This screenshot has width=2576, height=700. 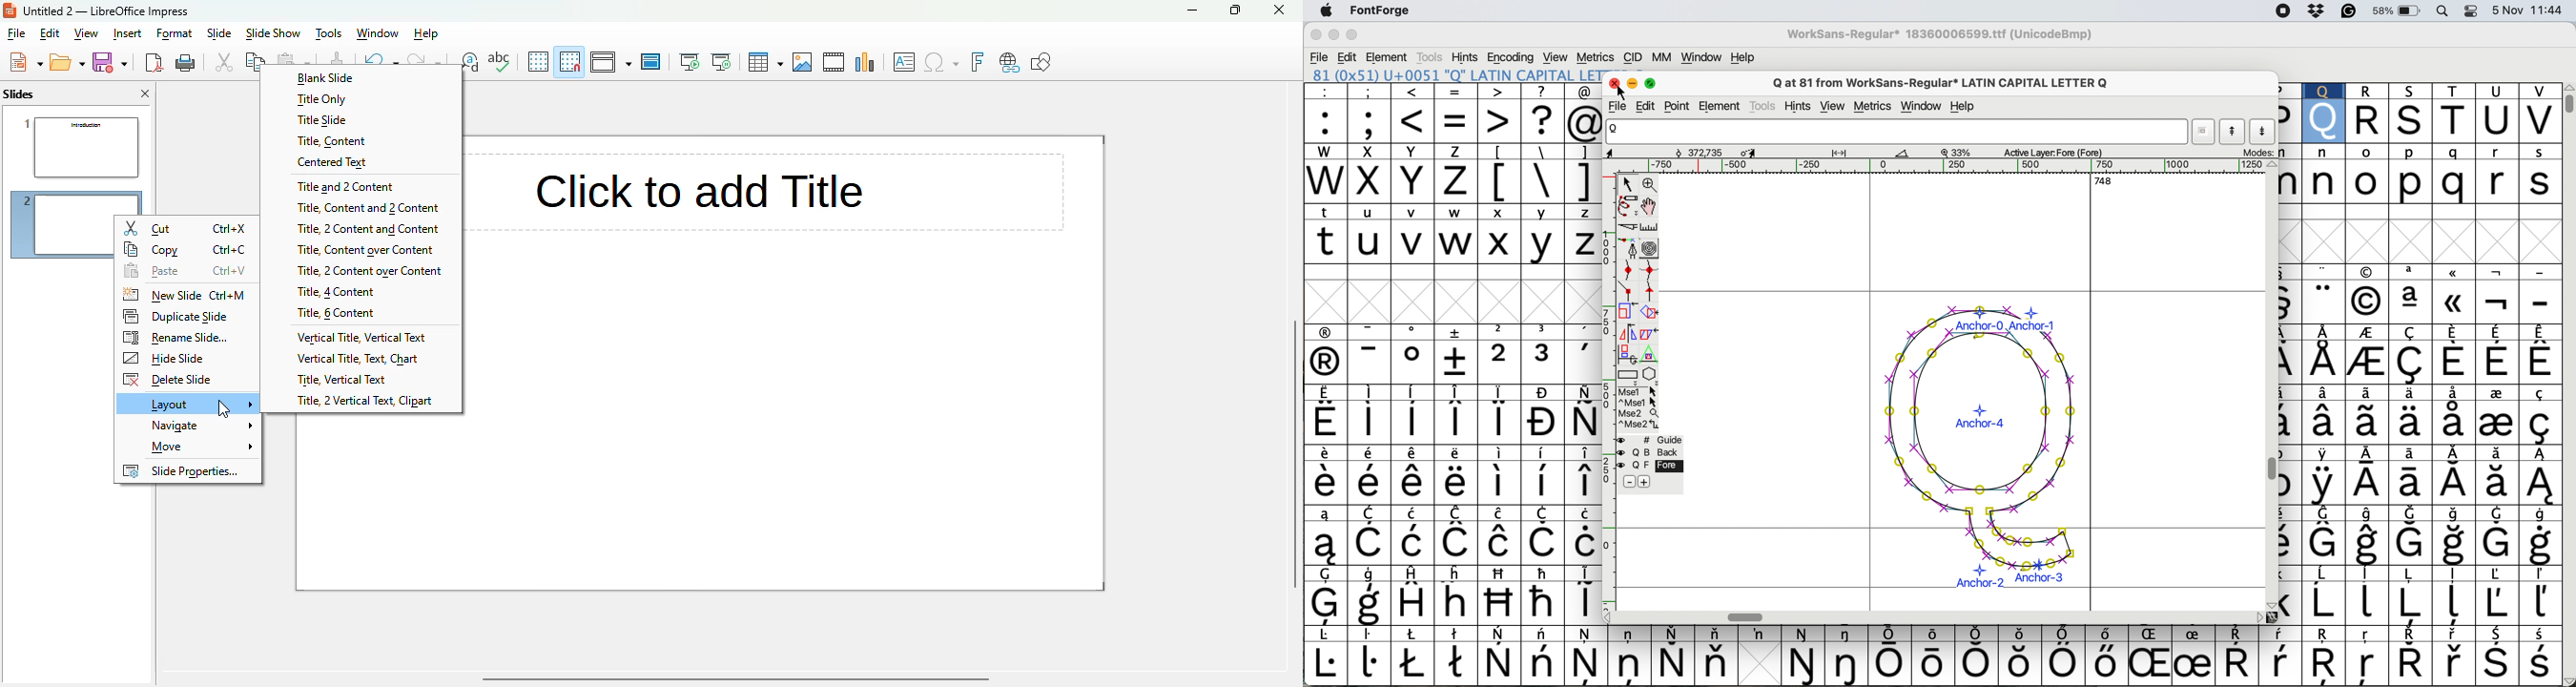 What do you see at coordinates (835, 62) in the screenshot?
I see `insert audio or video` at bounding box center [835, 62].